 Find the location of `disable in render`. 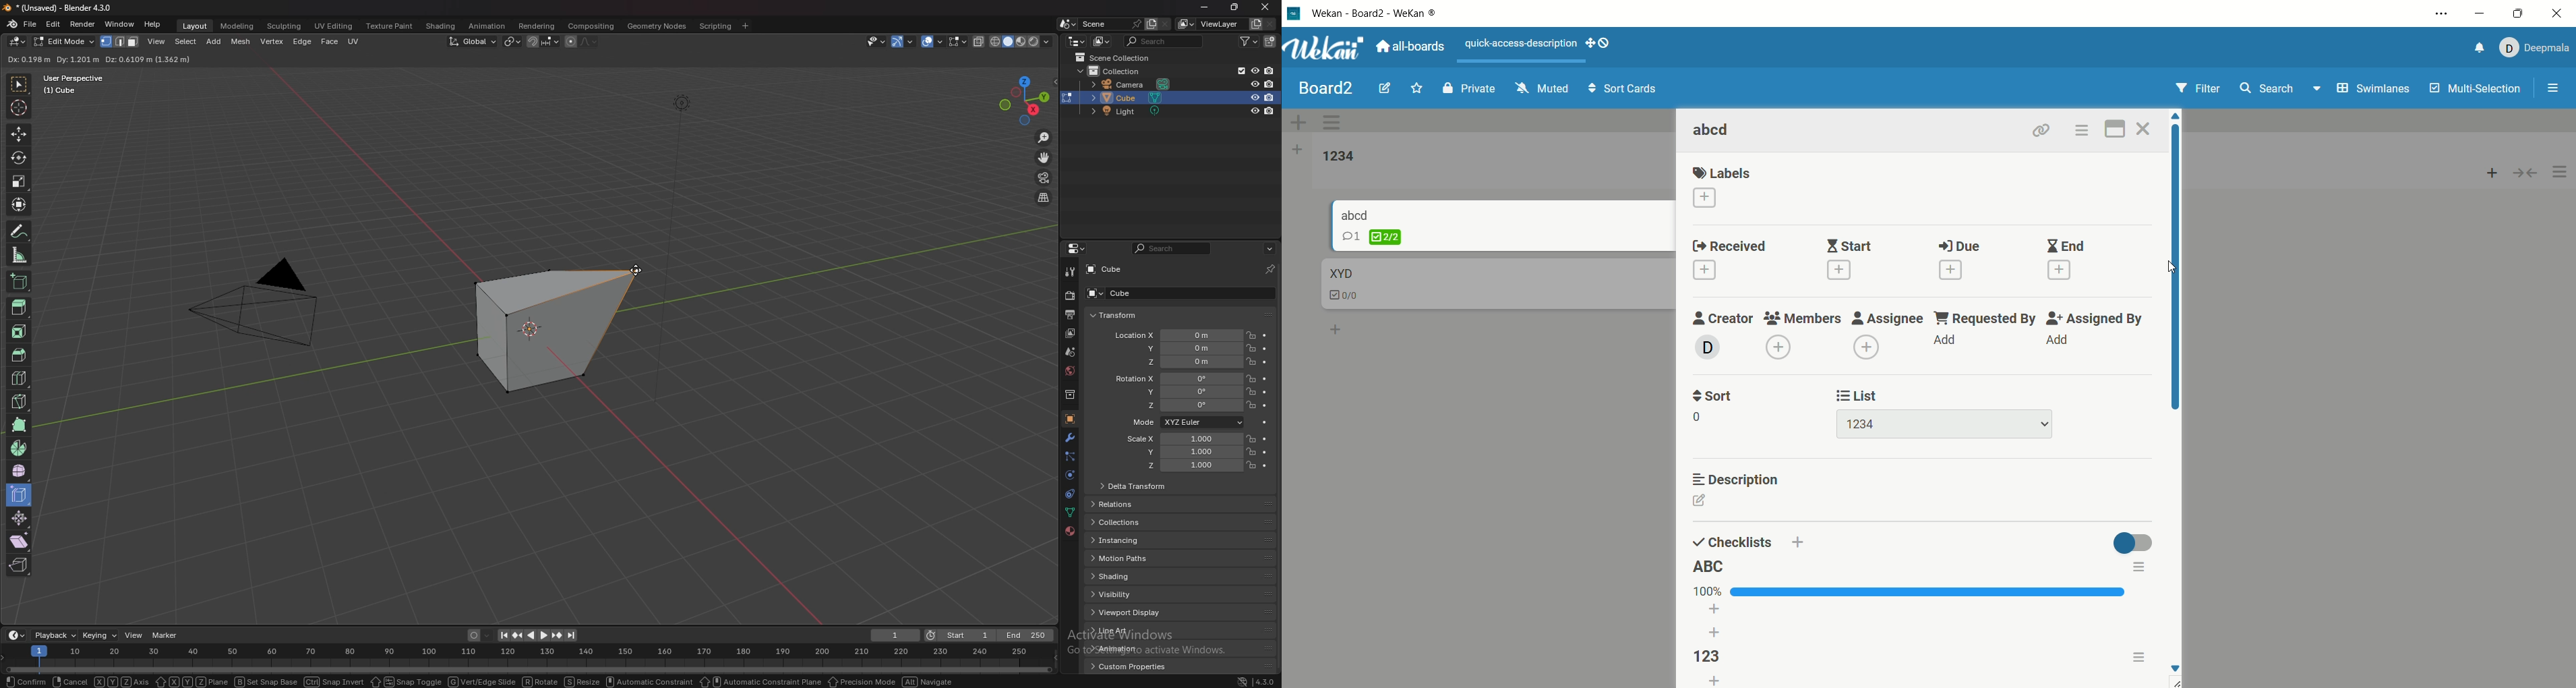

disable in render is located at coordinates (1270, 71).